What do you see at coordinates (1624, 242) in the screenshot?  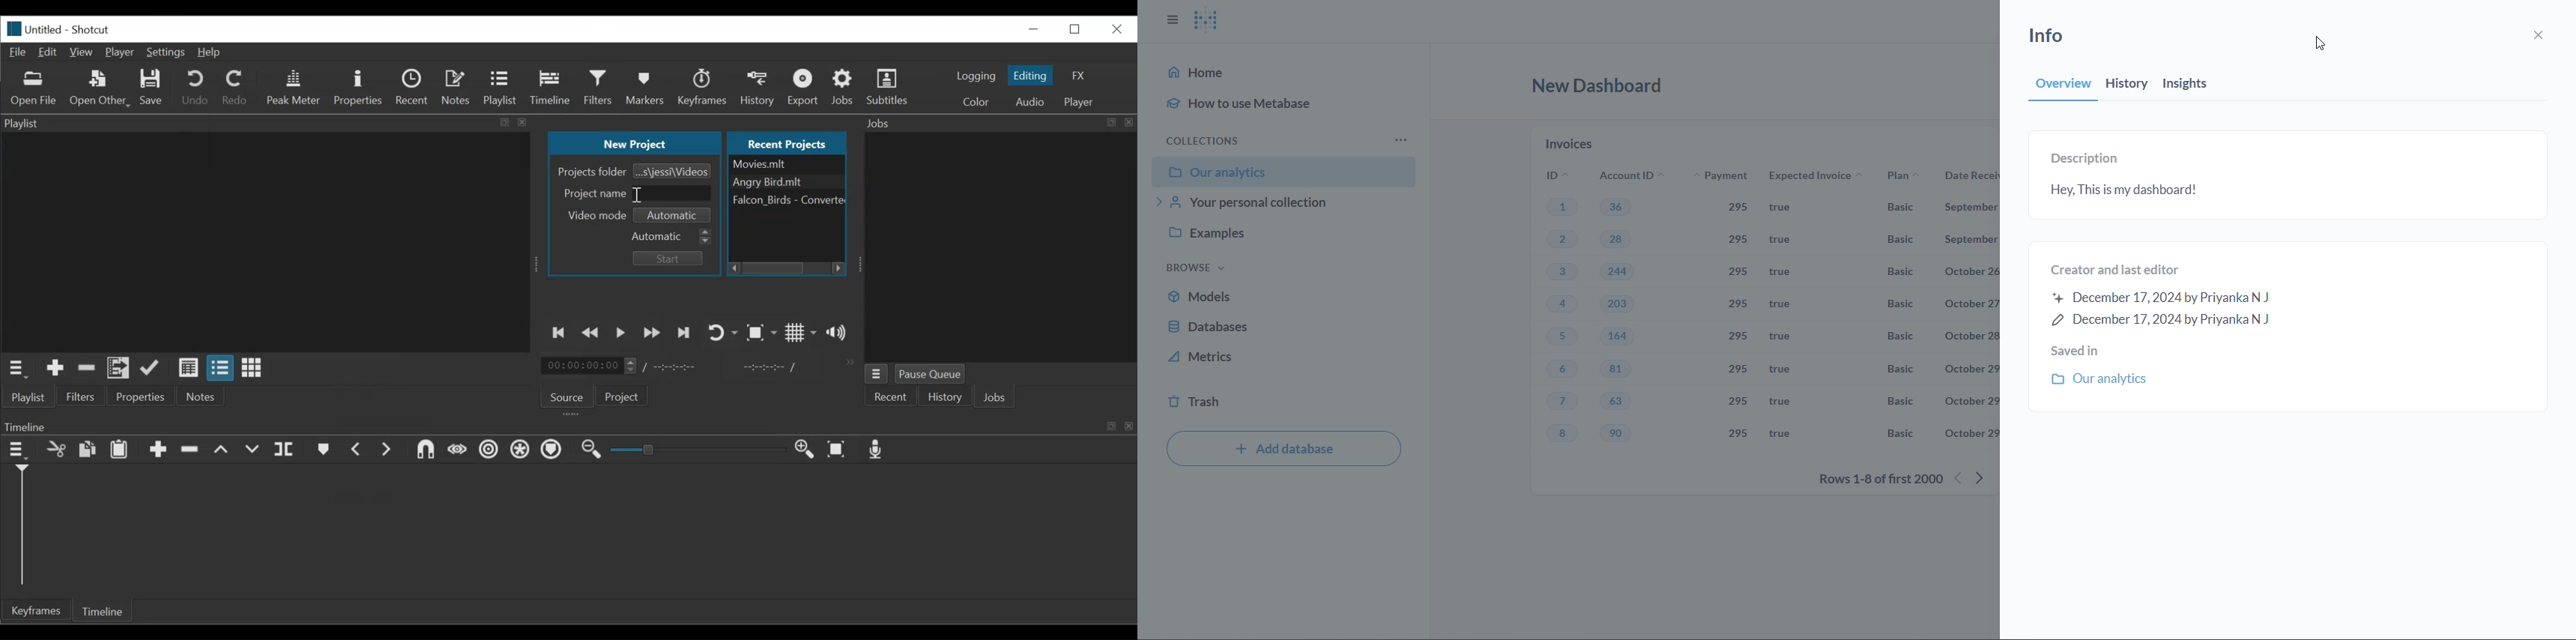 I see `28` at bounding box center [1624, 242].